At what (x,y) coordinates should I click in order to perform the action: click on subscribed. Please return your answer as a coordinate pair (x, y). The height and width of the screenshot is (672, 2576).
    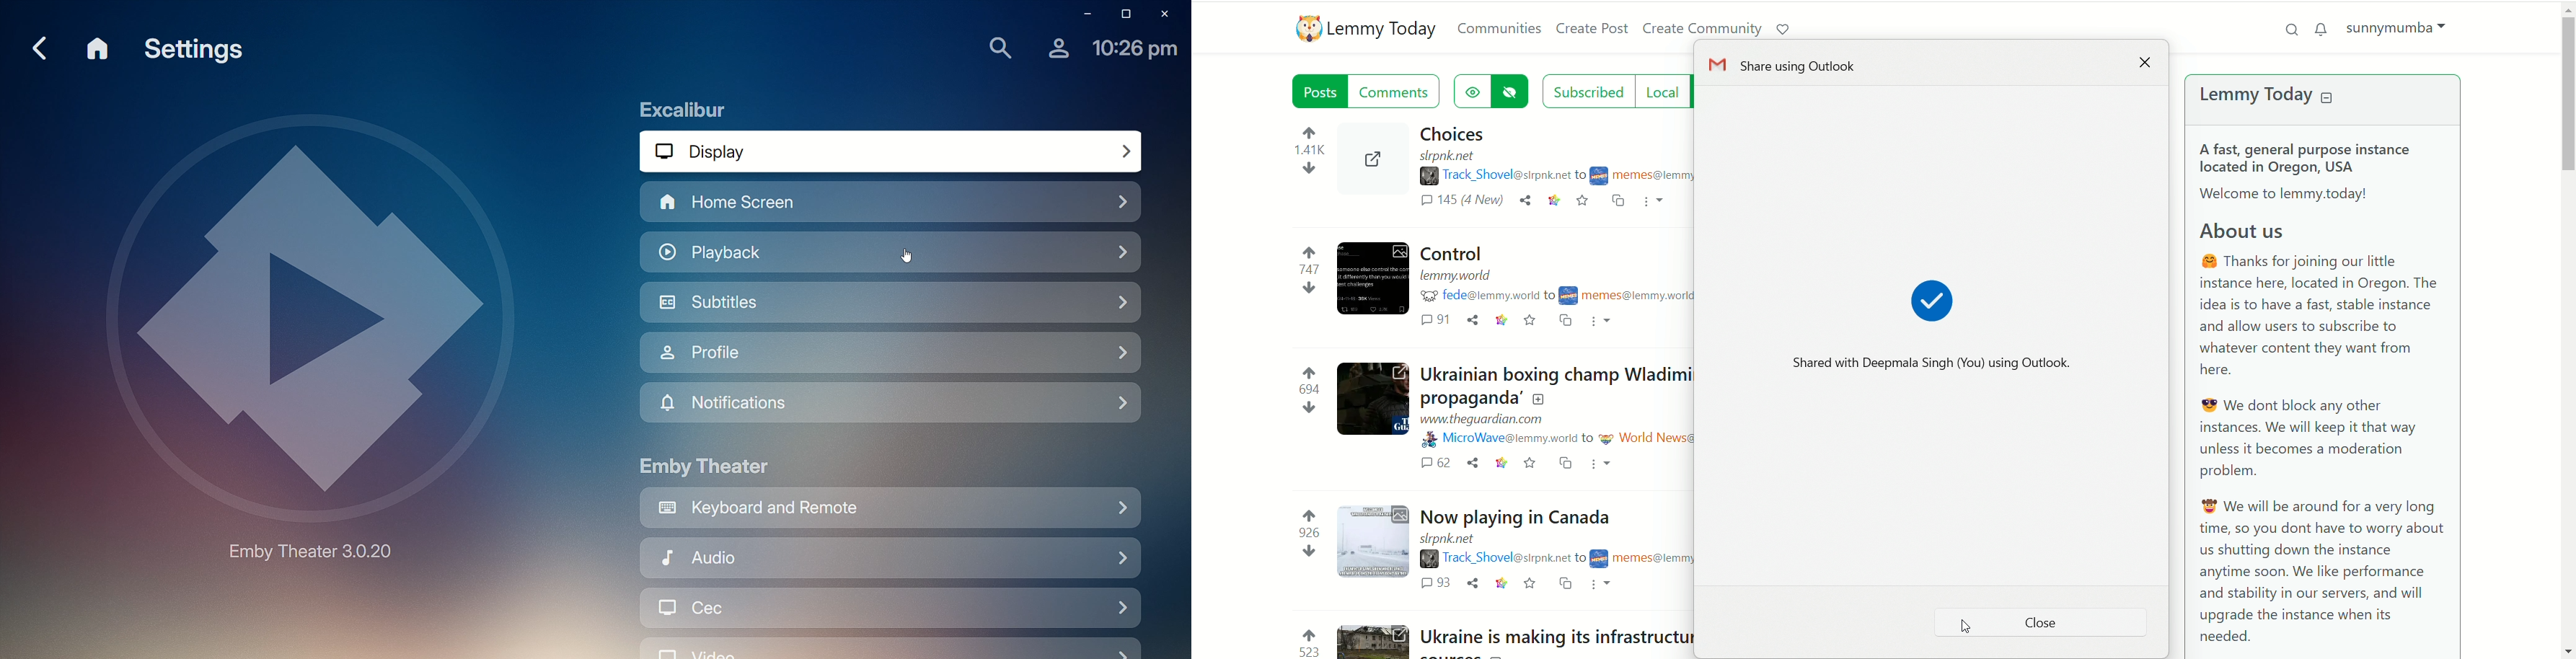
    Looking at the image, I should click on (1586, 89).